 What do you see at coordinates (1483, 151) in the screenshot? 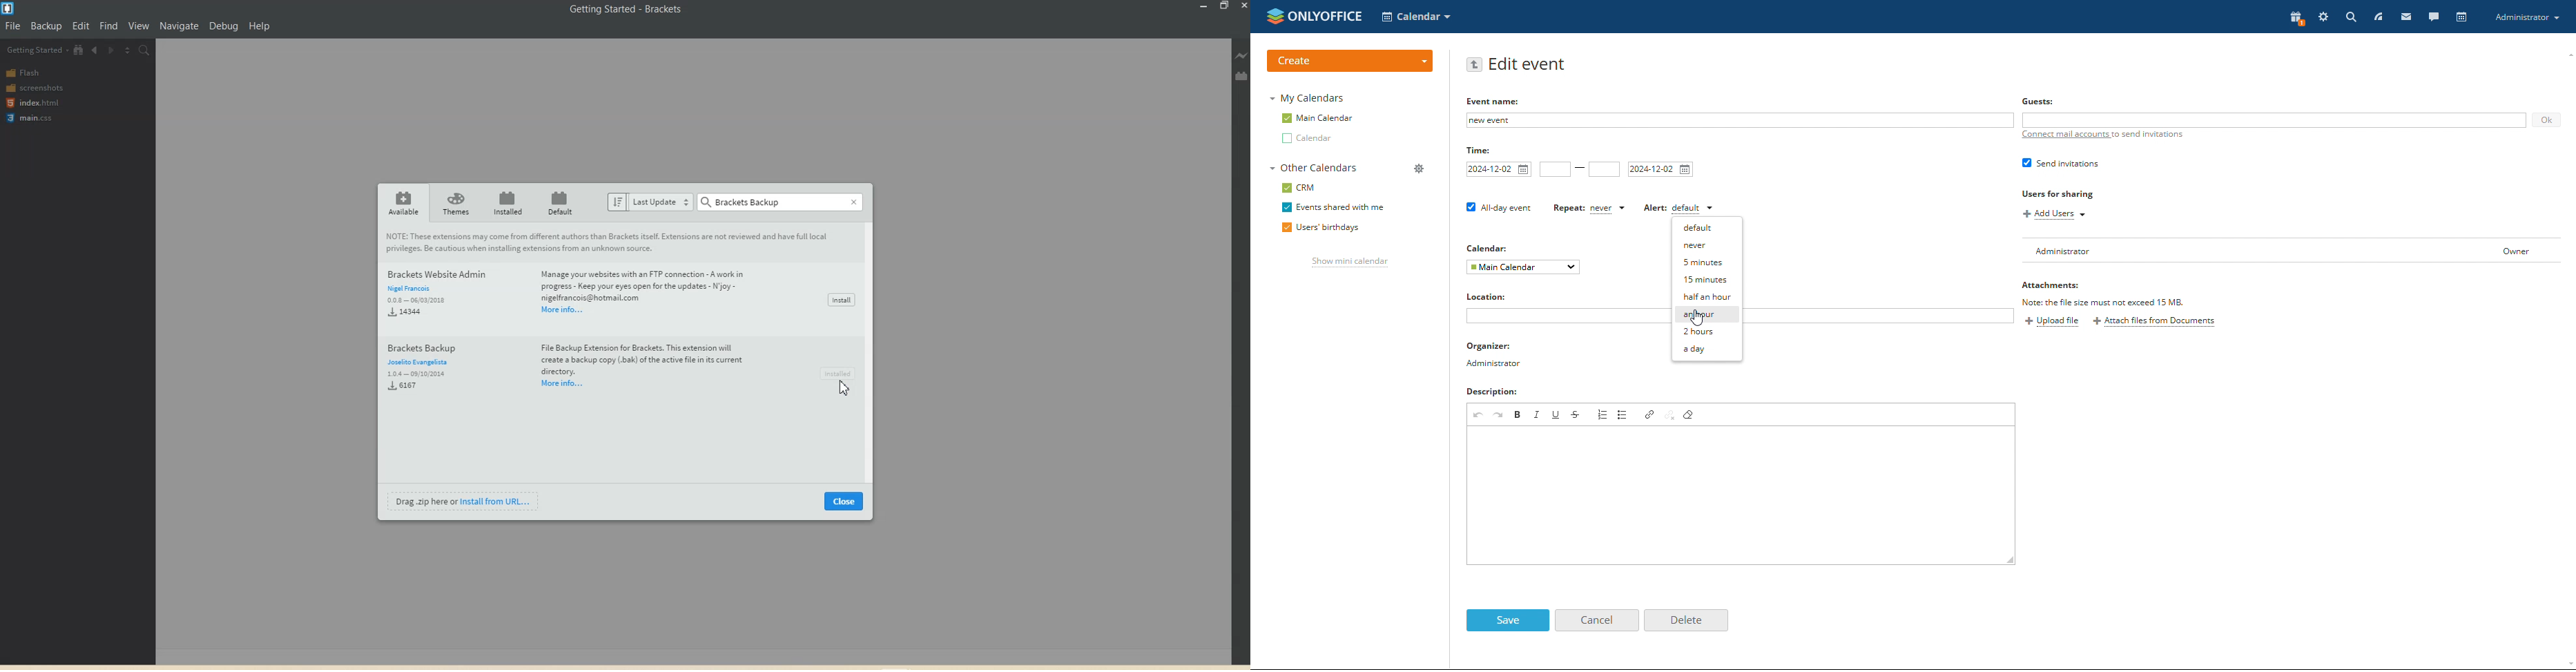
I see `time:` at bounding box center [1483, 151].